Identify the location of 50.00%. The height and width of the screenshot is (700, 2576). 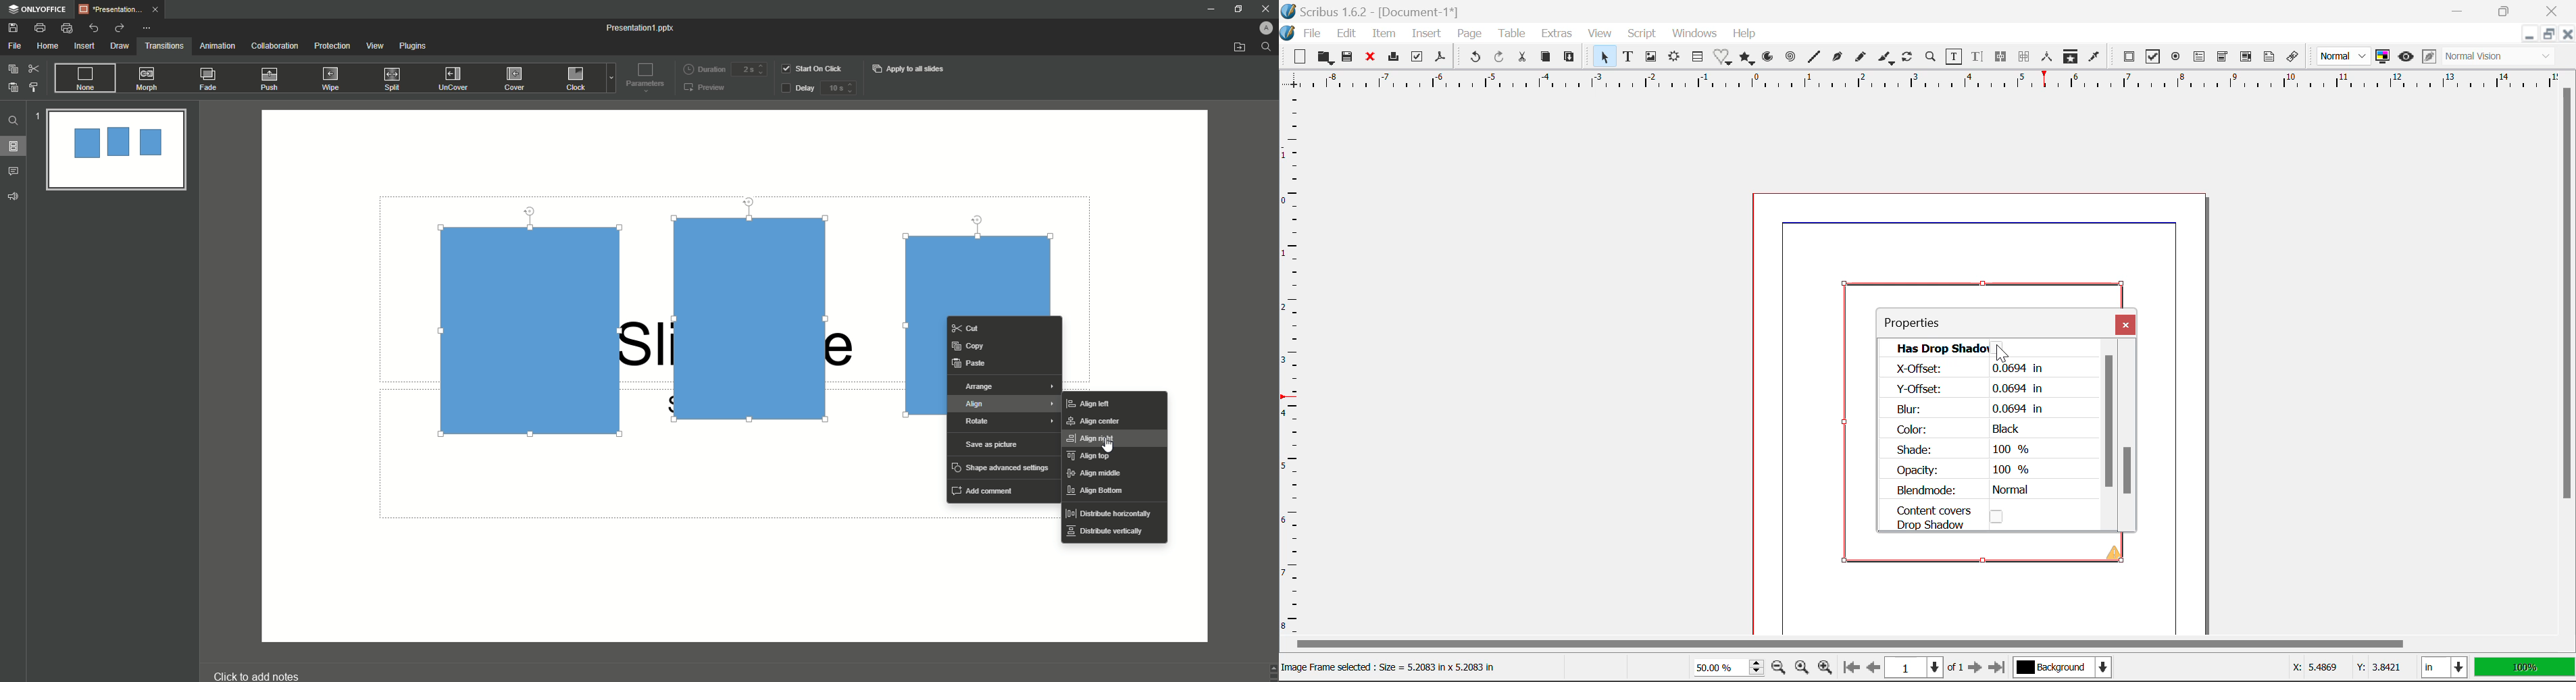
(1725, 666).